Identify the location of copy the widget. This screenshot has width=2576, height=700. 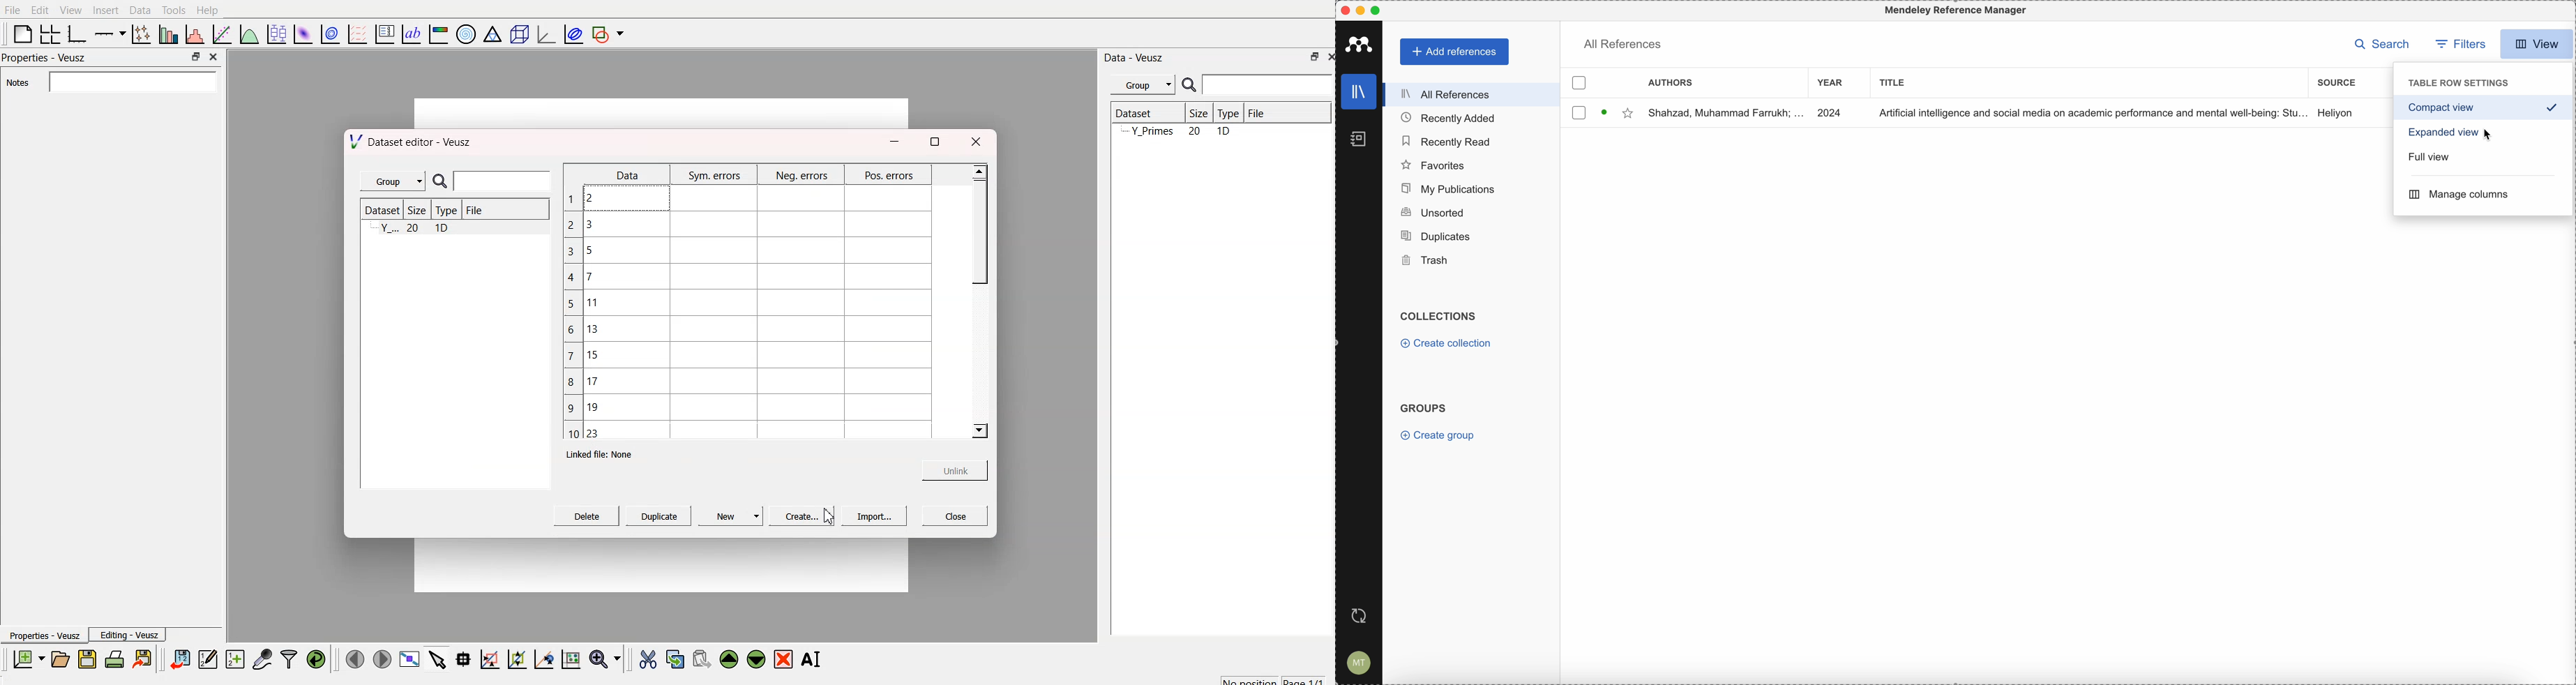
(674, 658).